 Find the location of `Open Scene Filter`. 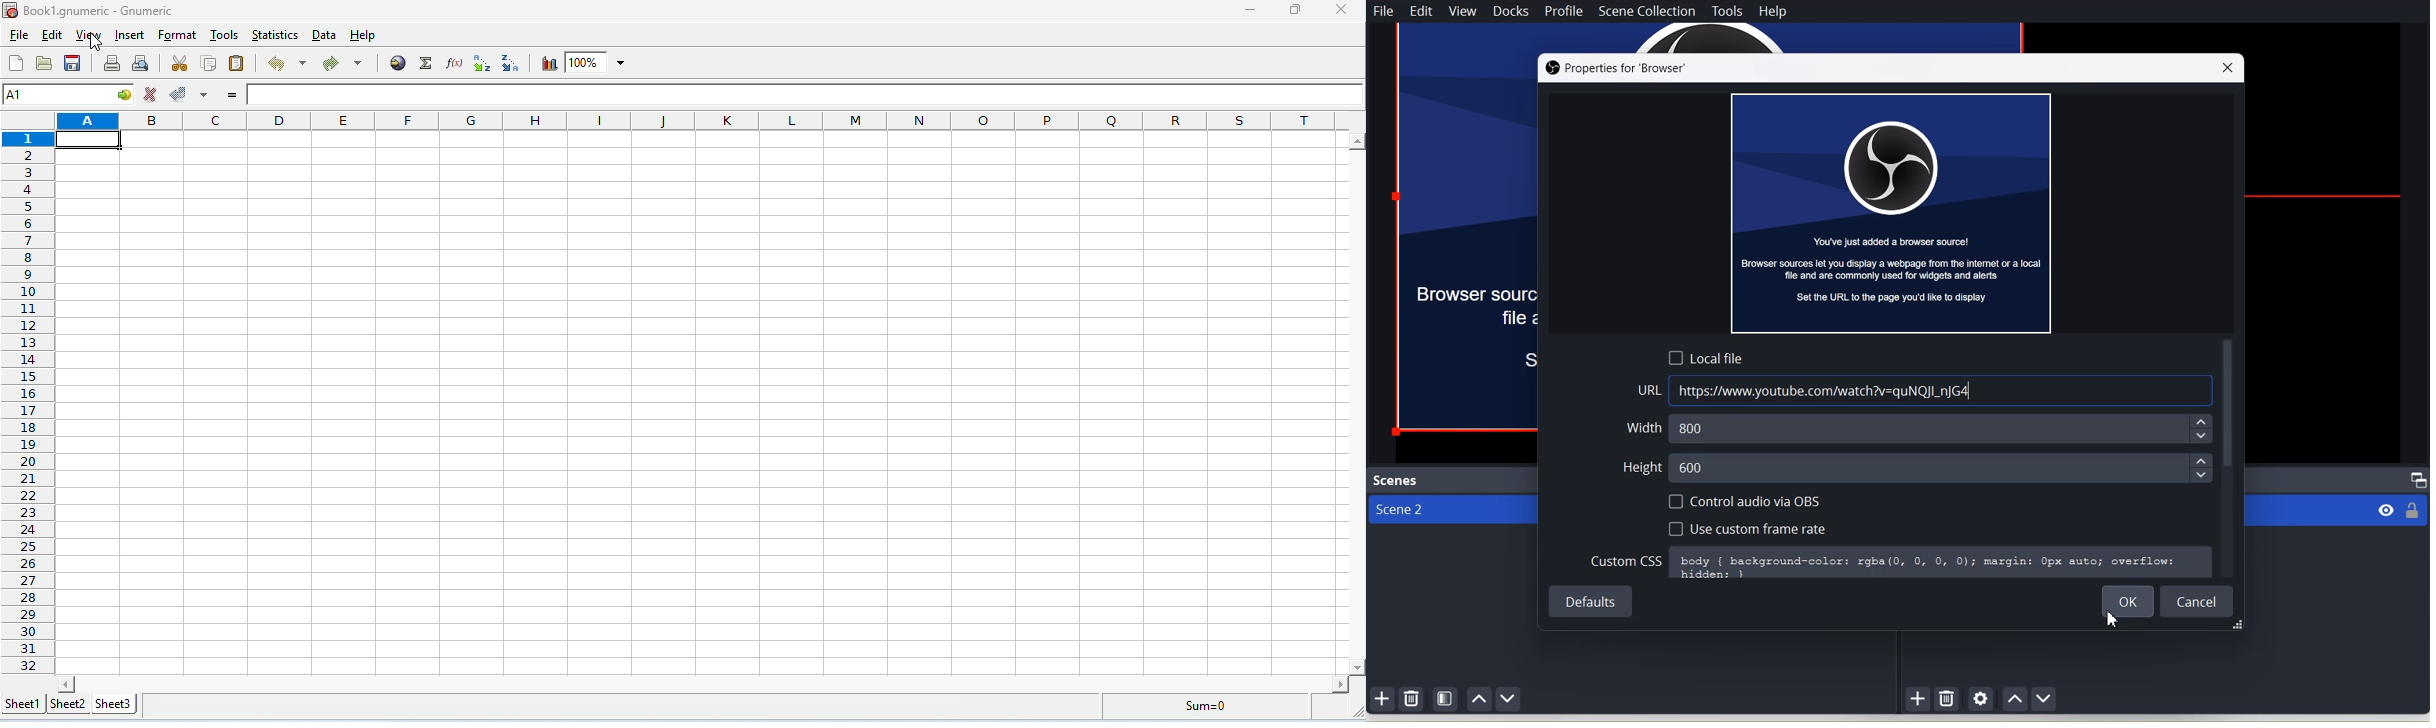

Open Scene Filter is located at coordinates (1446, 698).